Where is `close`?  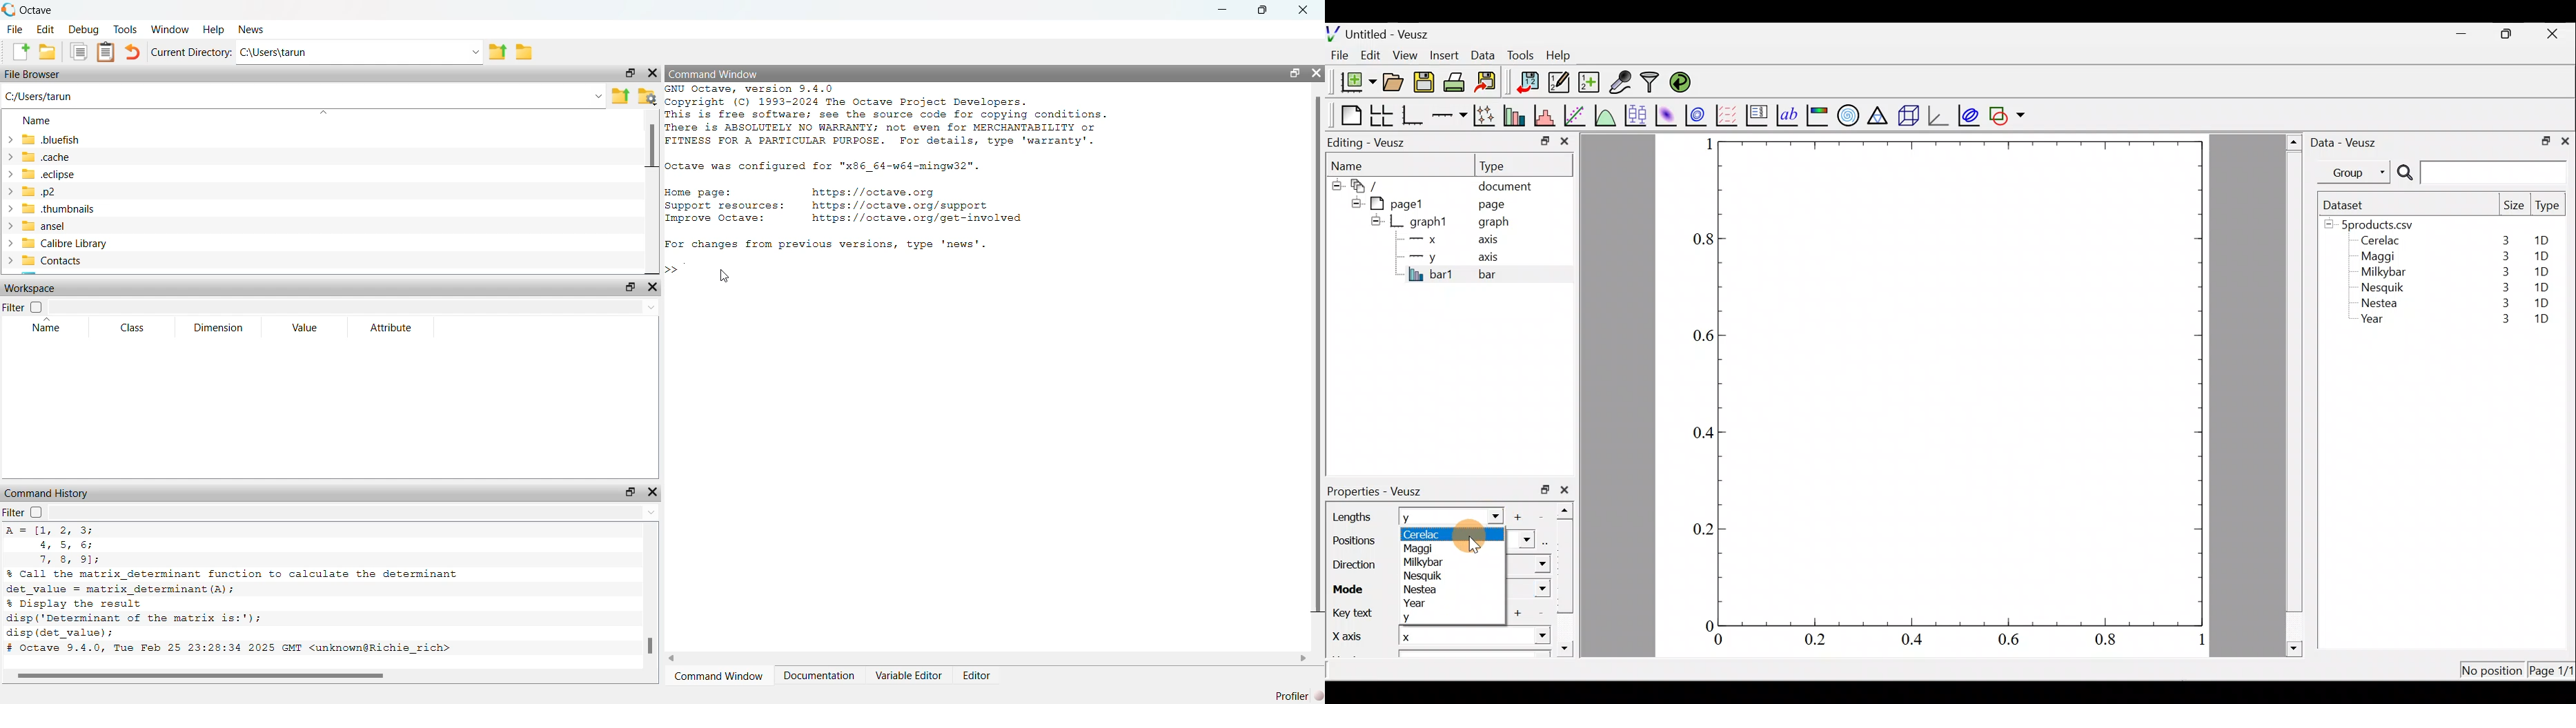
close is located at coordinates (2565, 140).